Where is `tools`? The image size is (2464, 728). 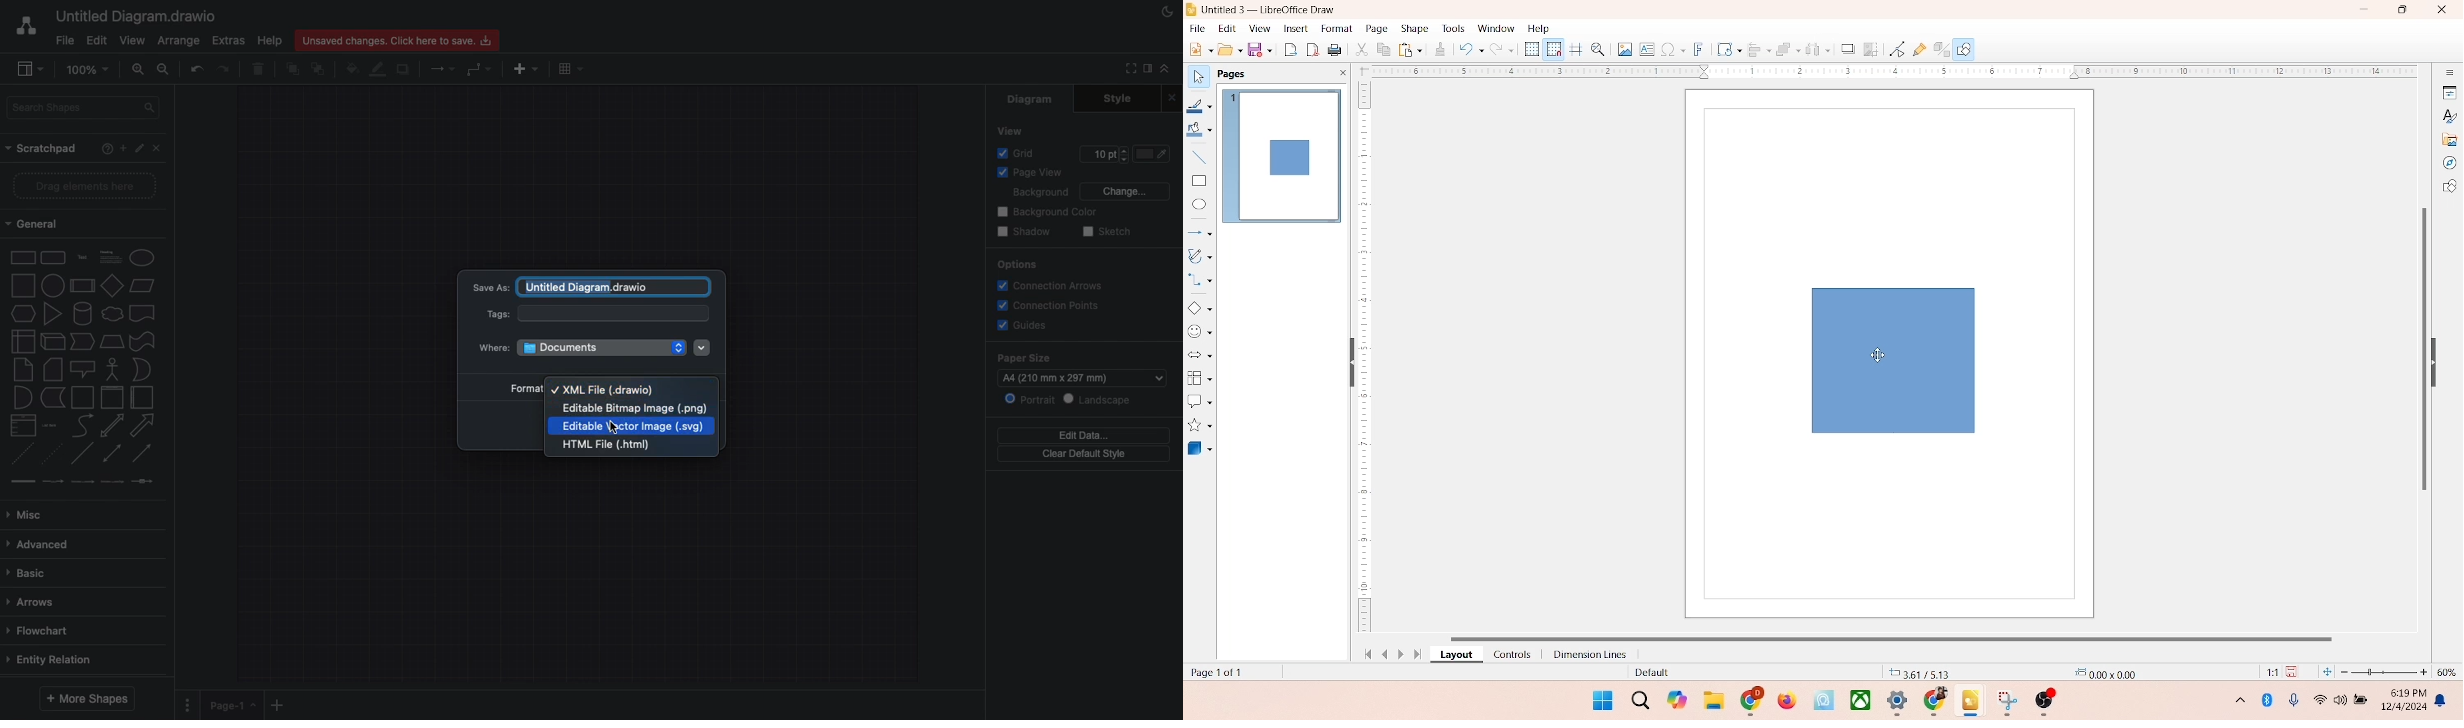 tools is located at coordinates (1452, 28).